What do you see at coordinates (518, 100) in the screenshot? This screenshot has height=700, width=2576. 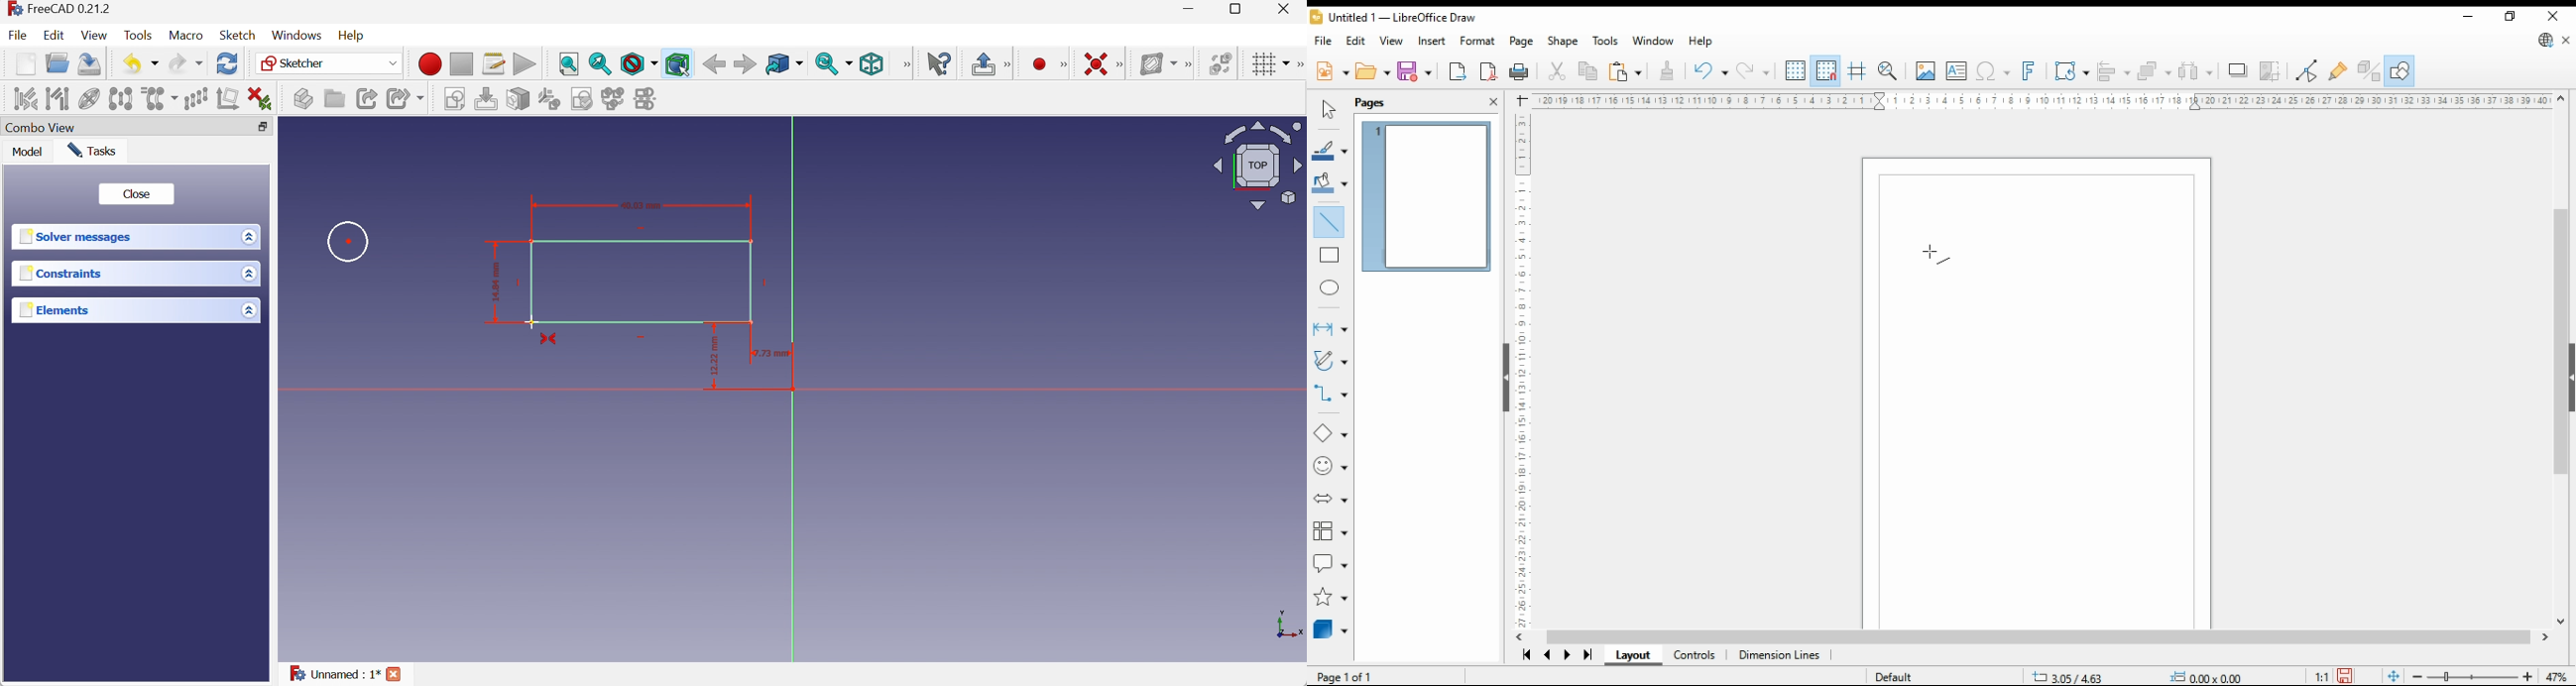 I see `Map sketch to face...` at bounding box center [518, 100].